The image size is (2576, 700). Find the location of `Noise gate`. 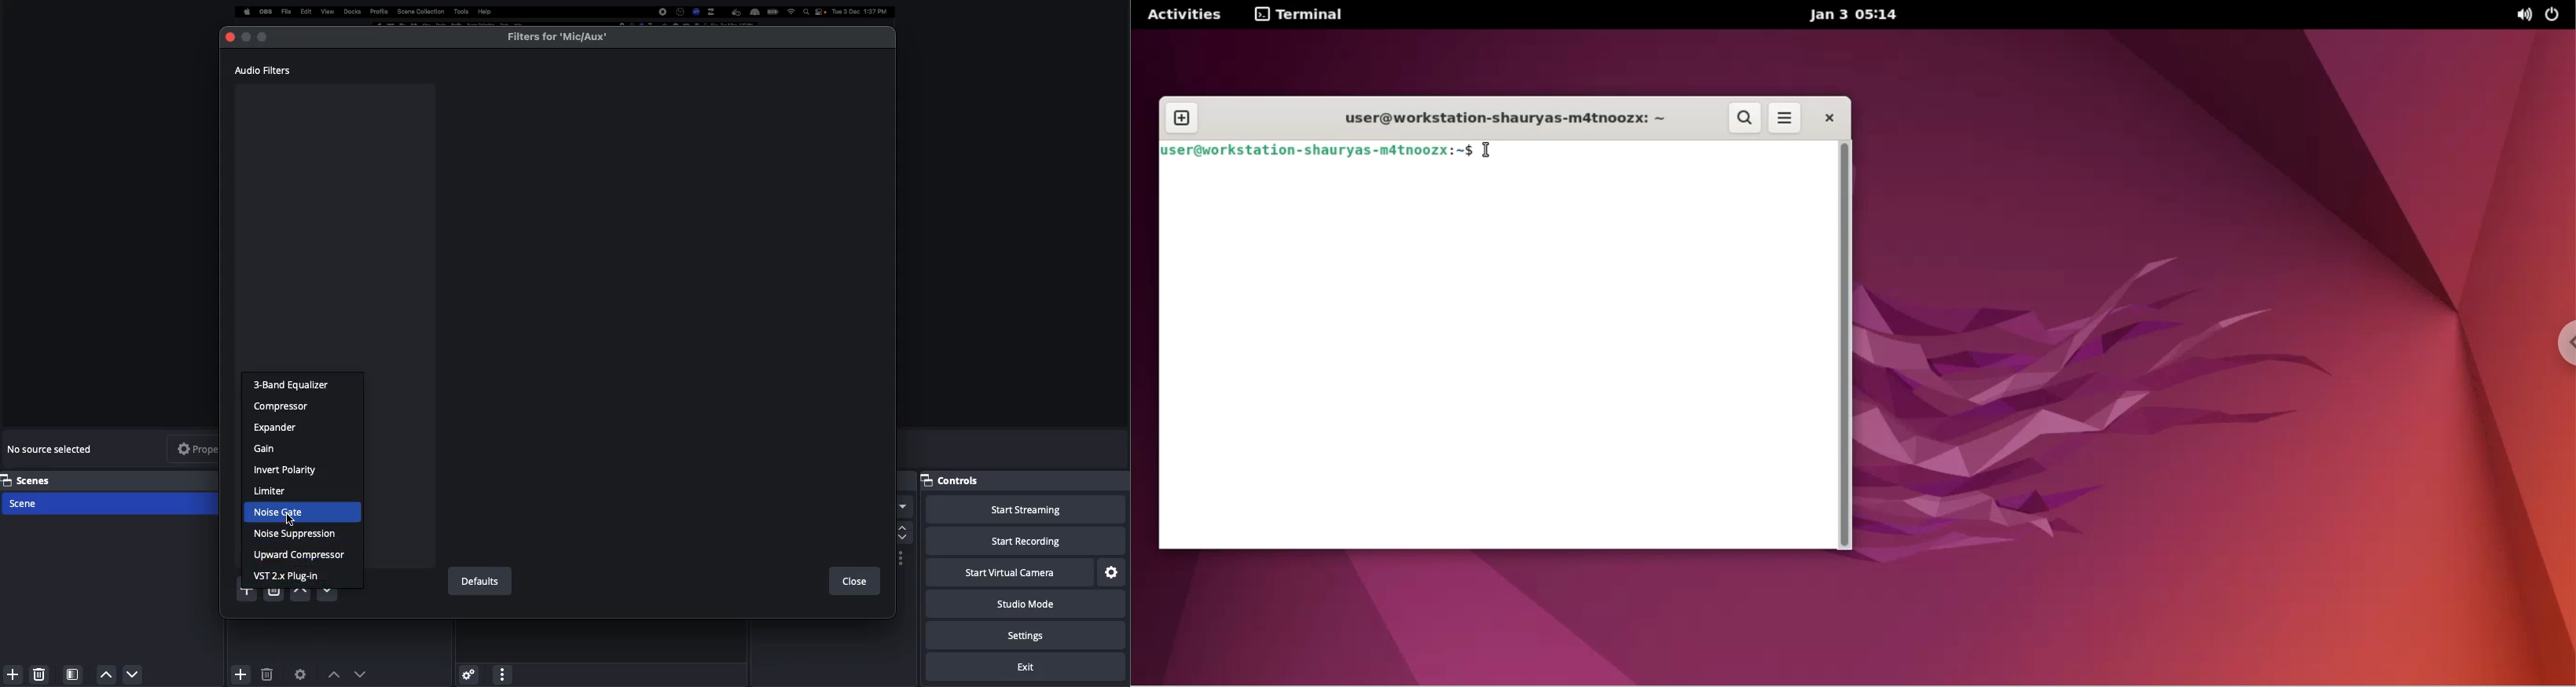

Noise gate is located at coordinates (305, 512).